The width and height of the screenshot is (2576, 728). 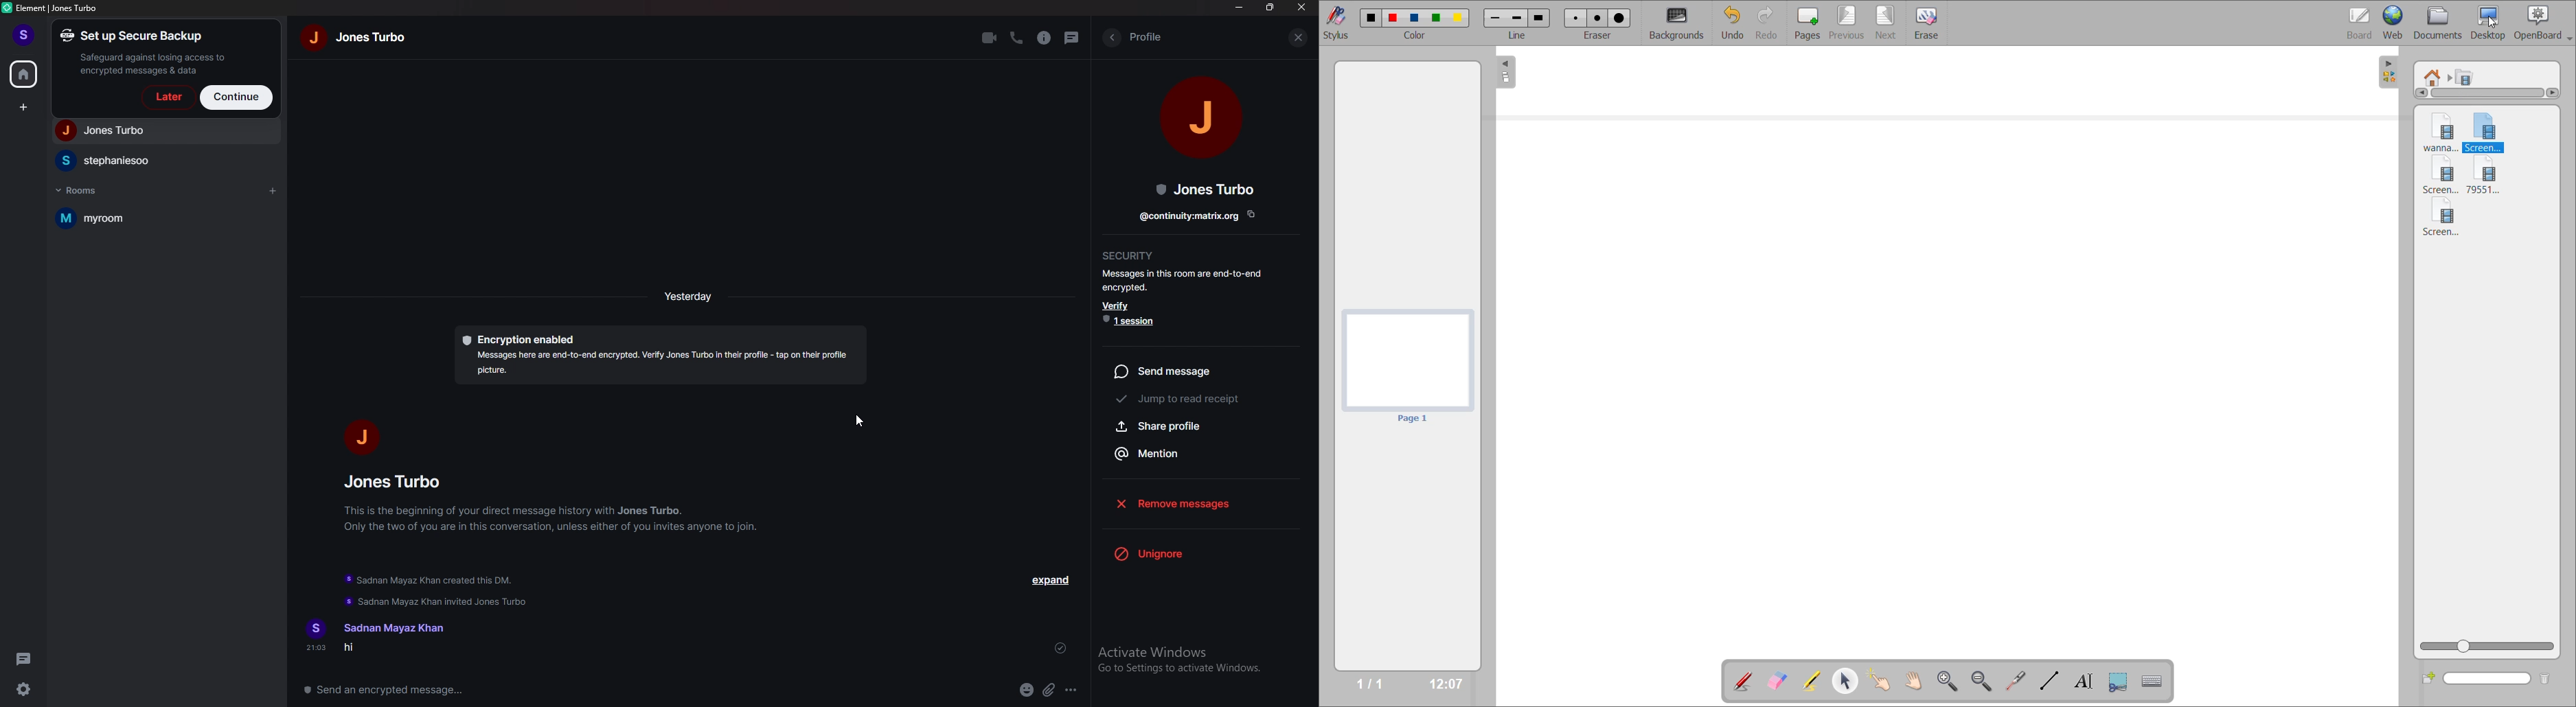 I want to click on remove messages, so click(x=1201, y=502).